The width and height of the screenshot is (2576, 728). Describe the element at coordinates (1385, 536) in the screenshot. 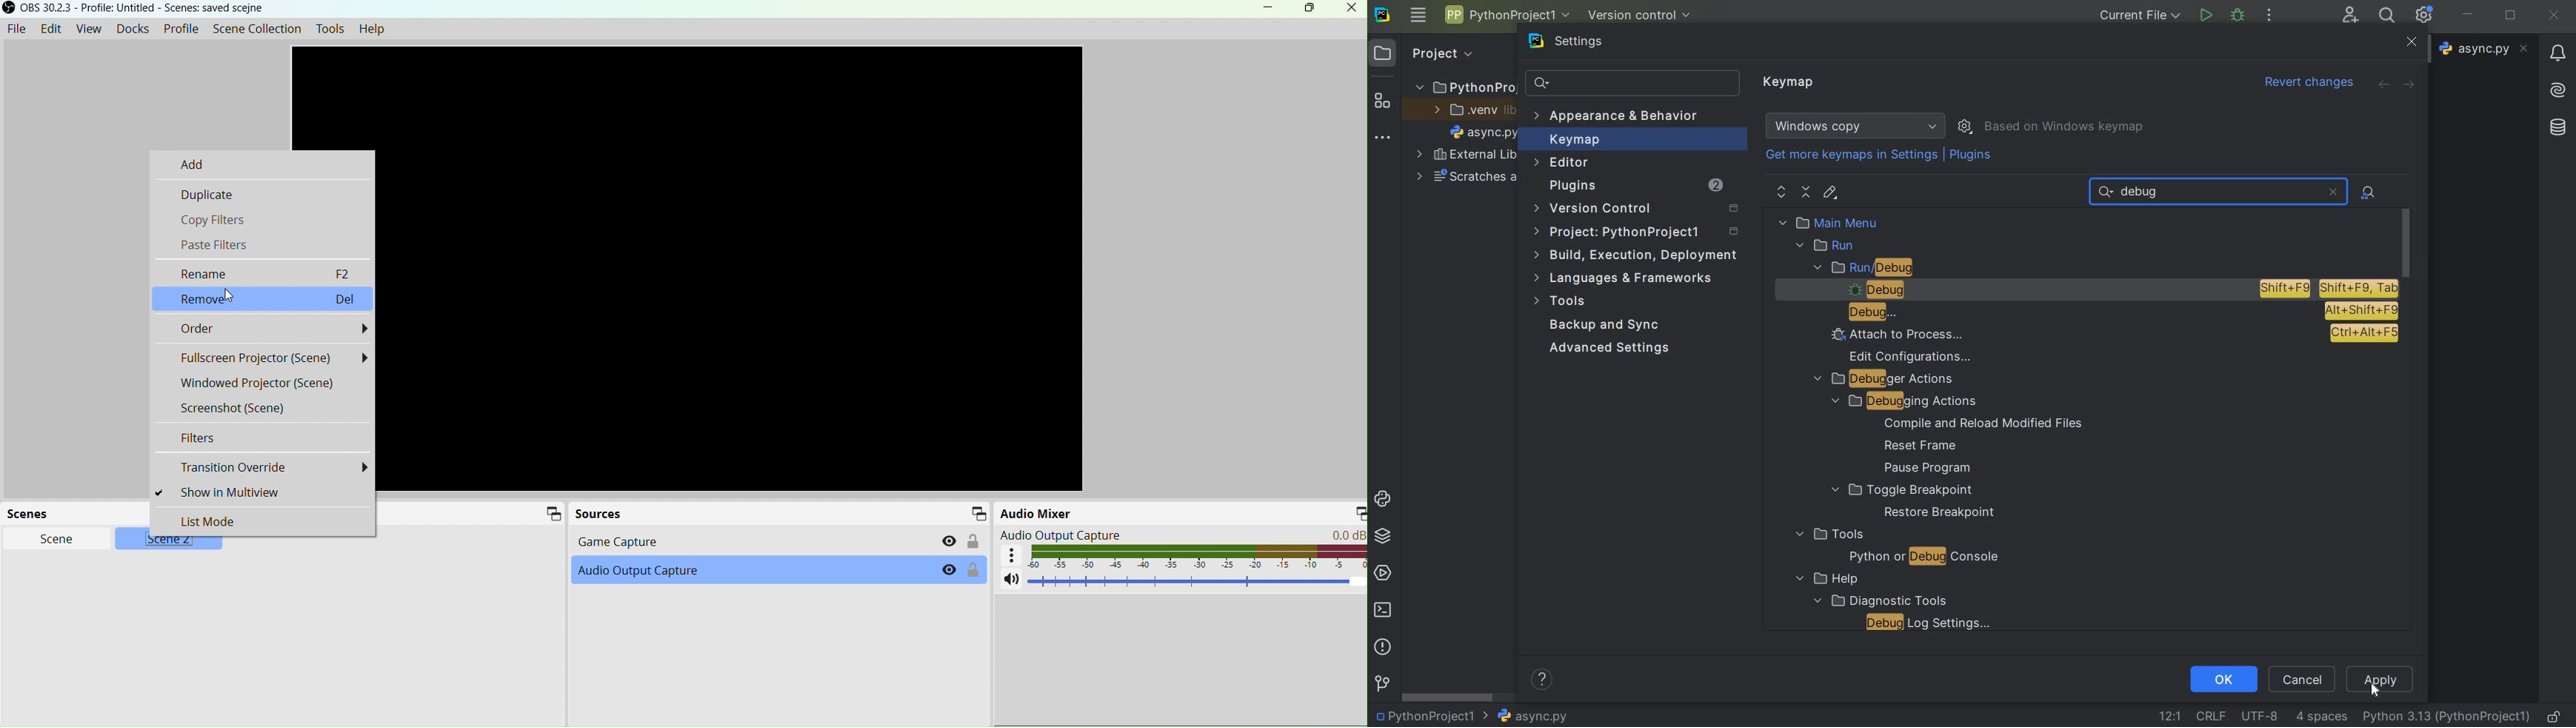

I see `python packages` at that location.